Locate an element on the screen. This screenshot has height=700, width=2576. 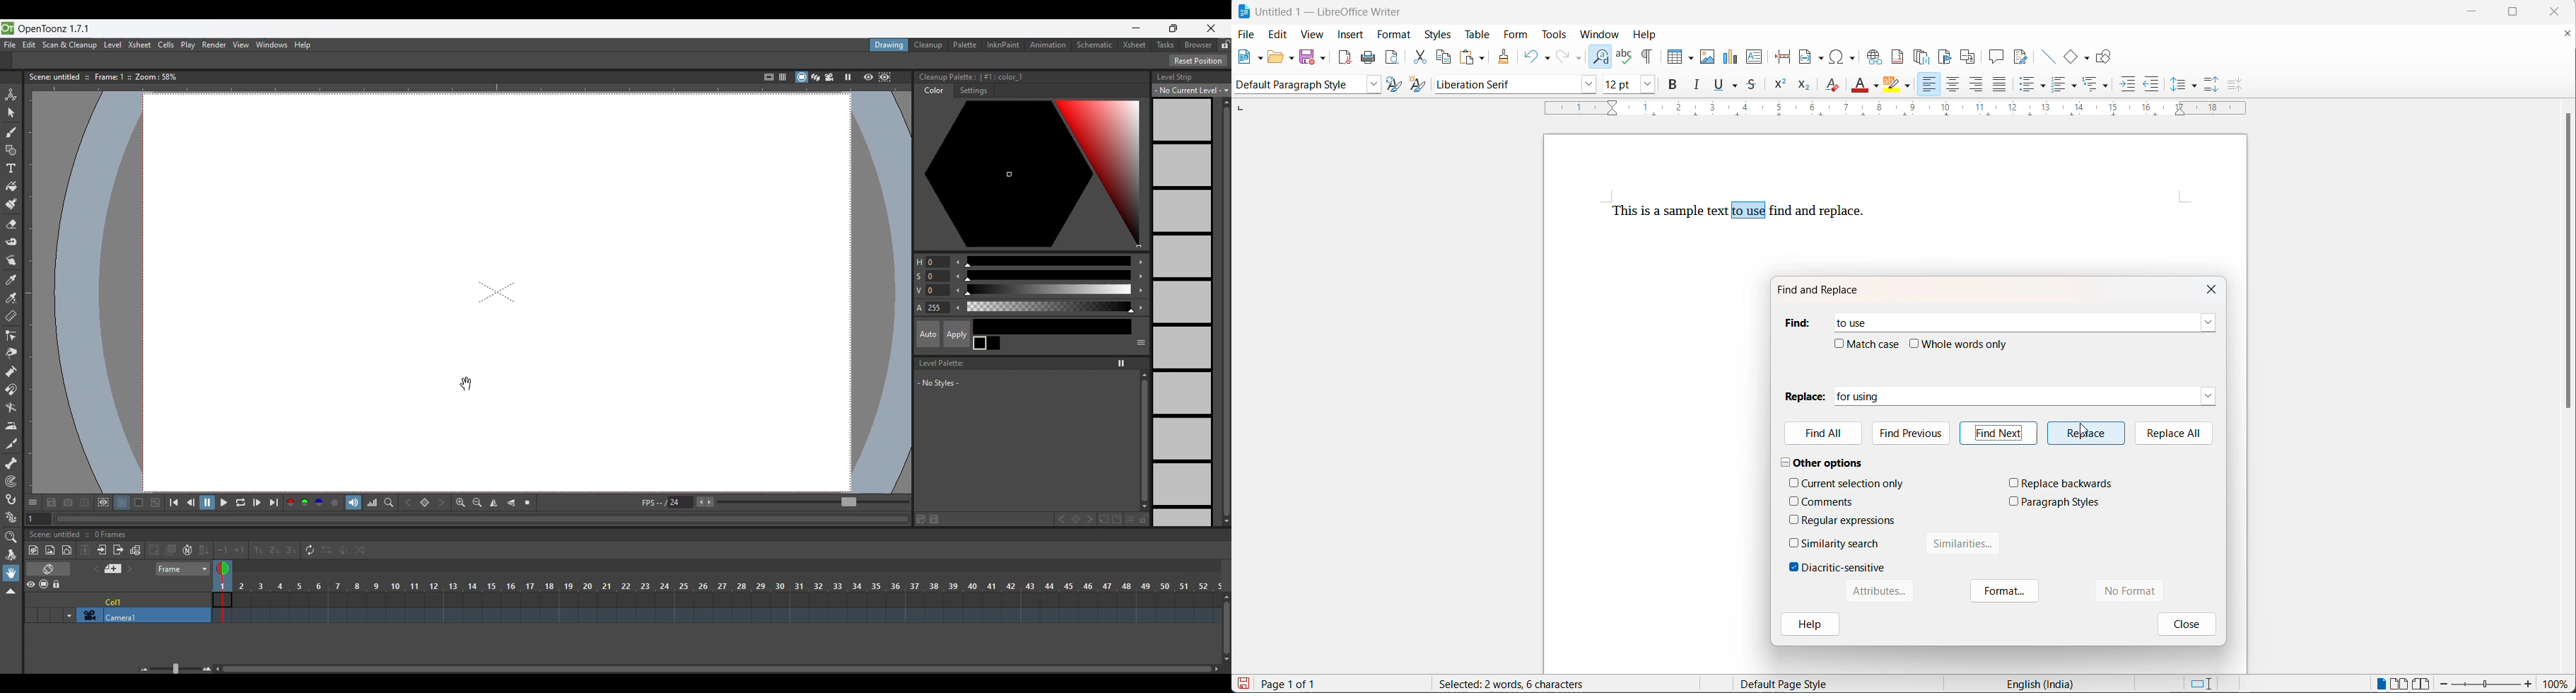
comments is located at coordinates (1828, 502).